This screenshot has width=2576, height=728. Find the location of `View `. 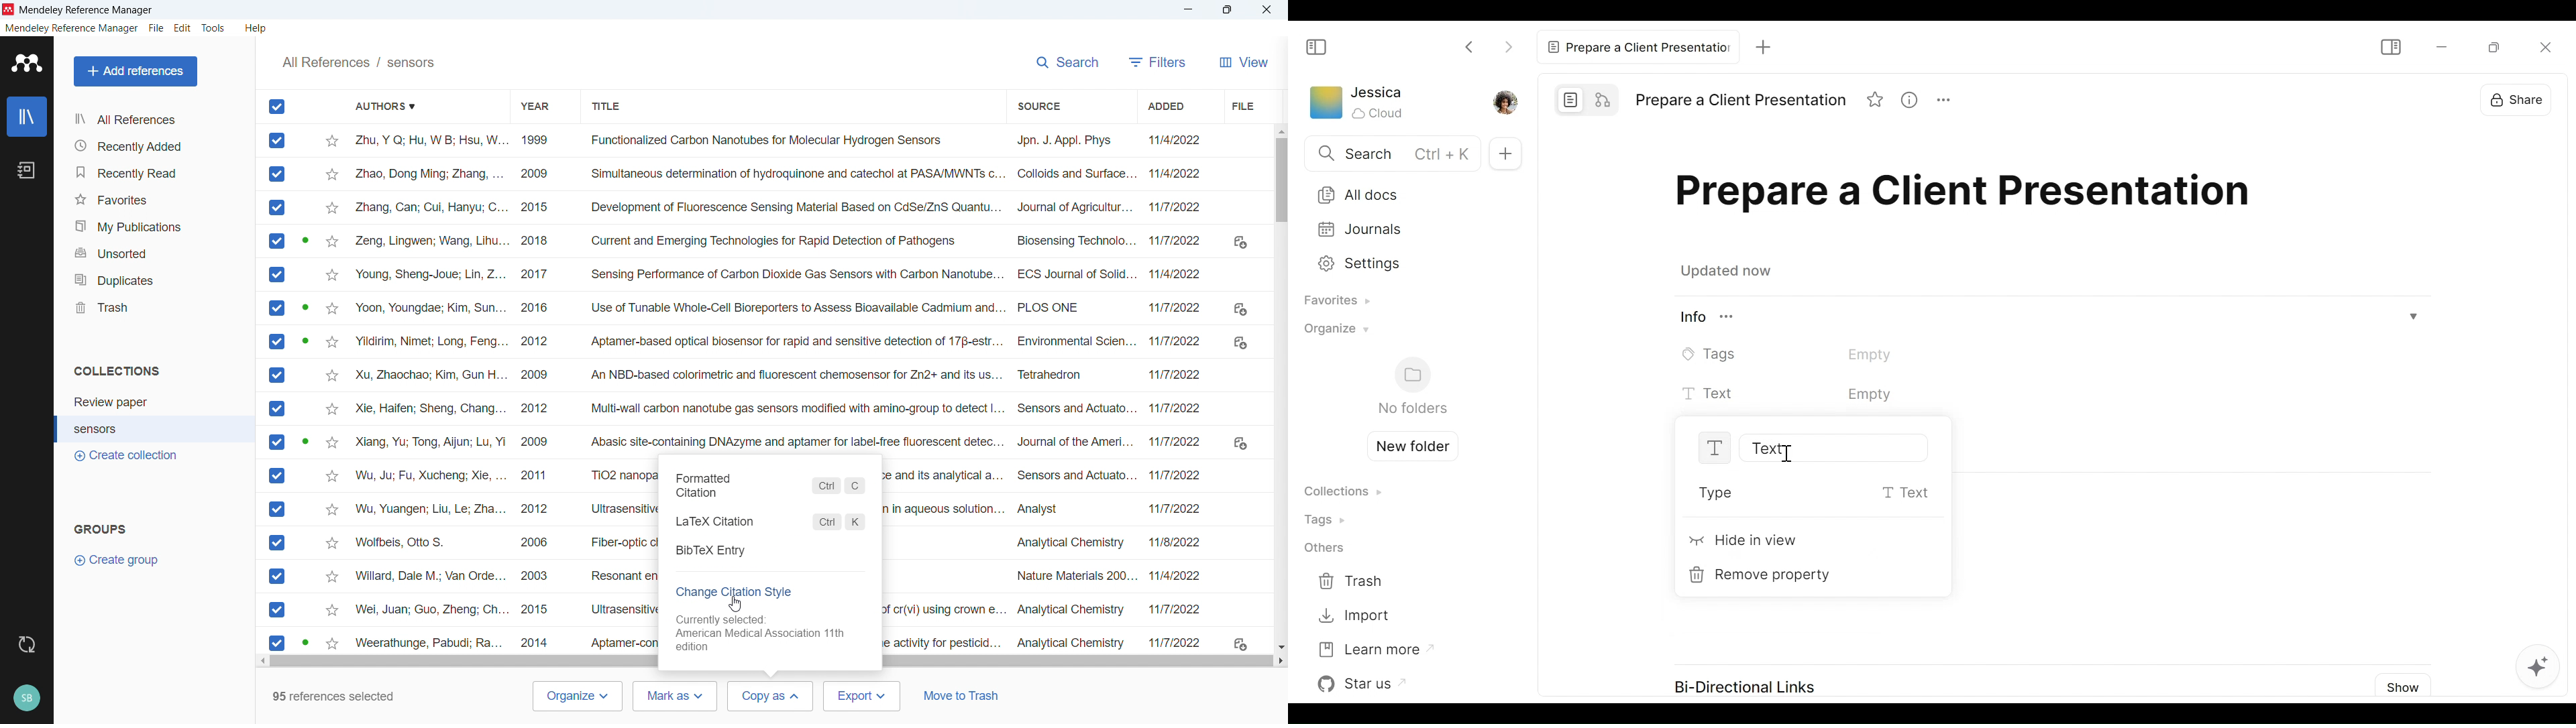

View  is located at coordinates (1245, 62).